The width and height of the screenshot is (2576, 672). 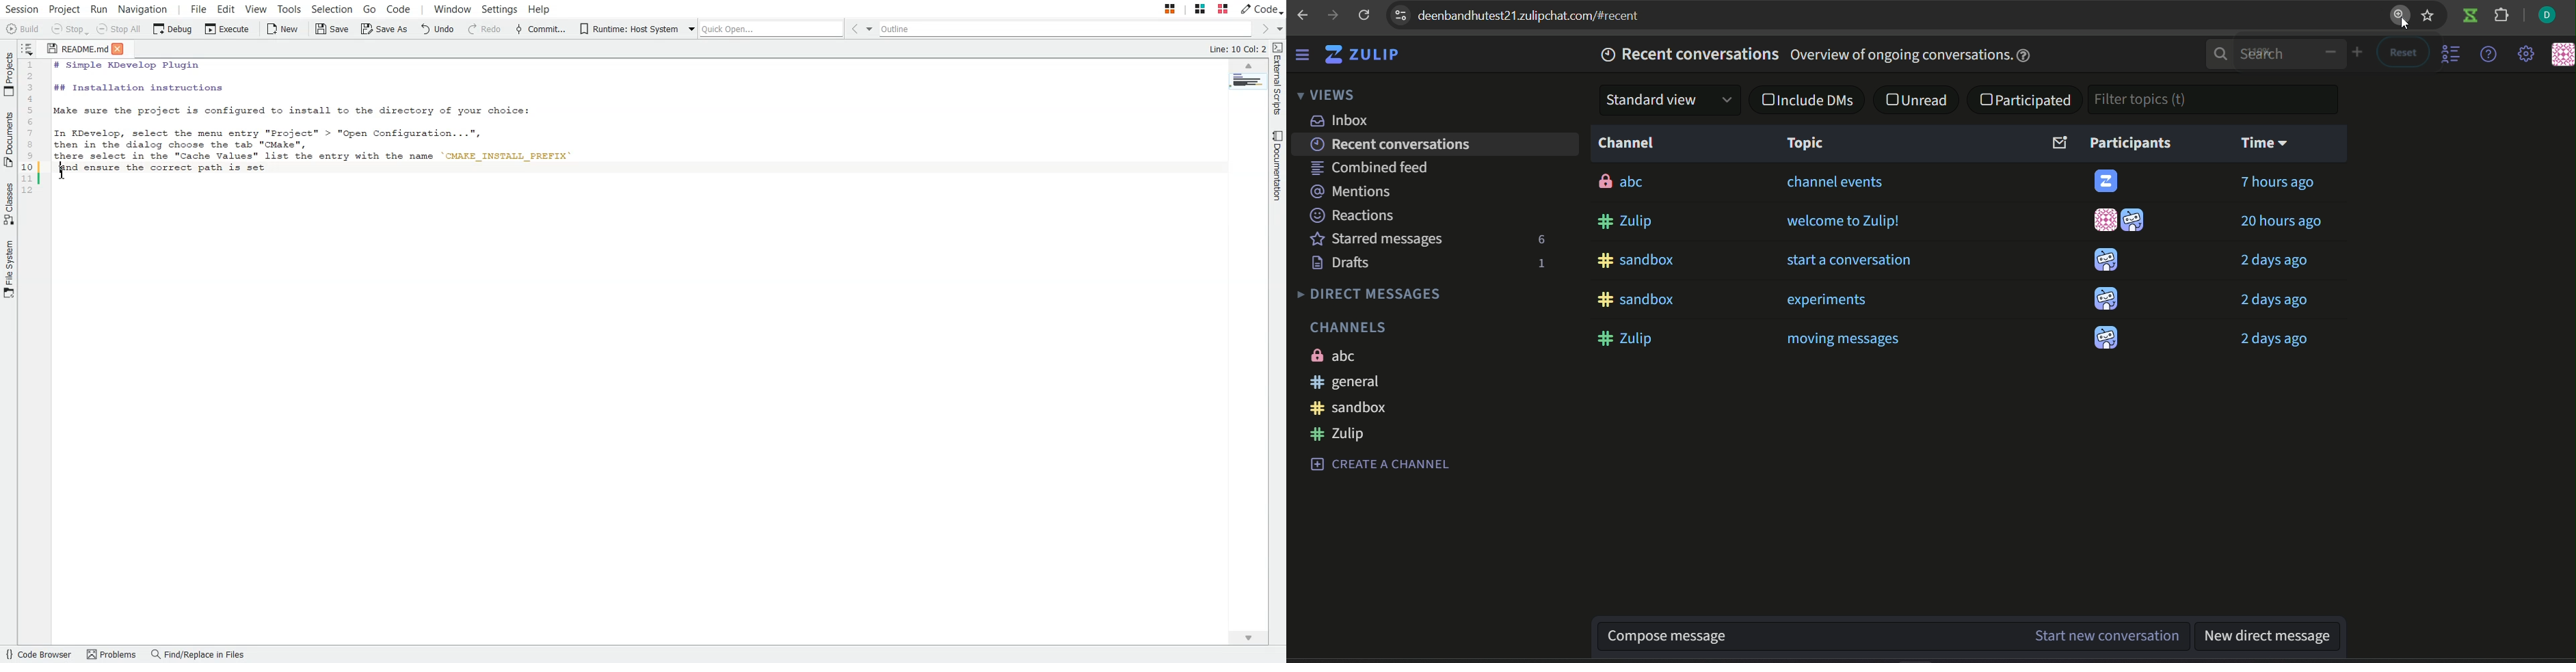 What do you see at coordinates (767, 28) in the screenshot?
I see `Quick Open` at bounding box center [767, 28].